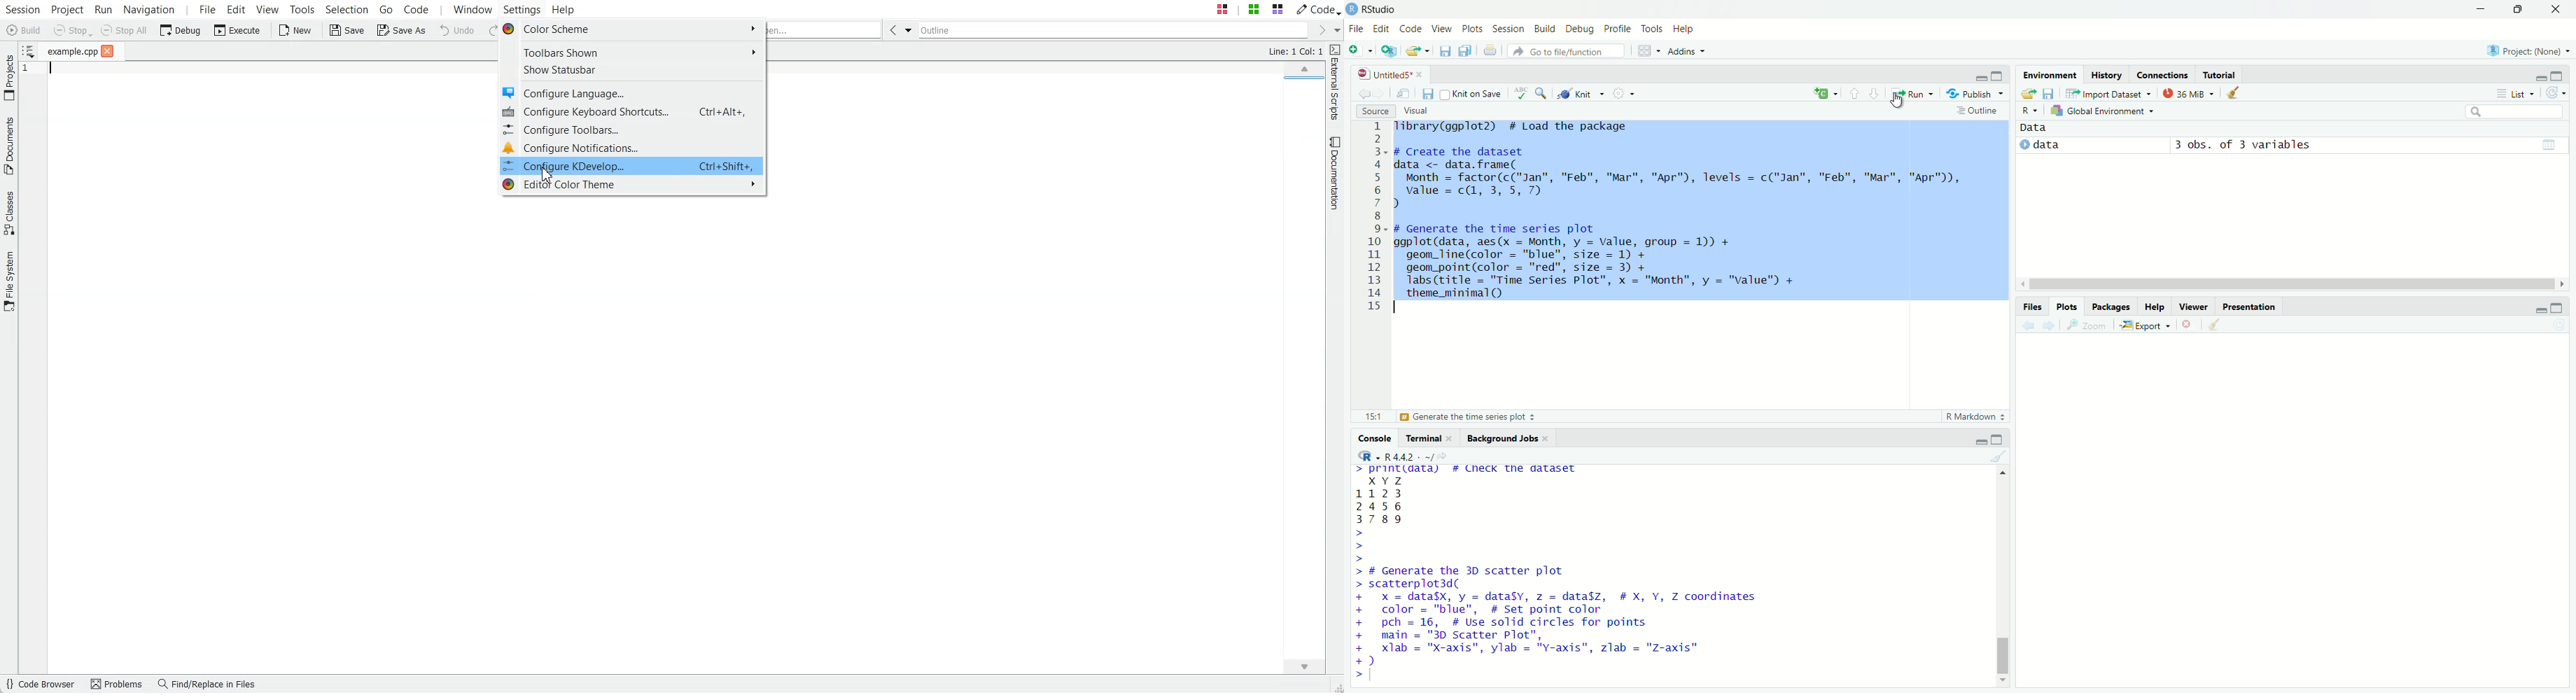 This screenshot has height=700, width=2576. Describe the element at coordinates (2527, 48) in the screenshot. I see `project: (None)` at that location.